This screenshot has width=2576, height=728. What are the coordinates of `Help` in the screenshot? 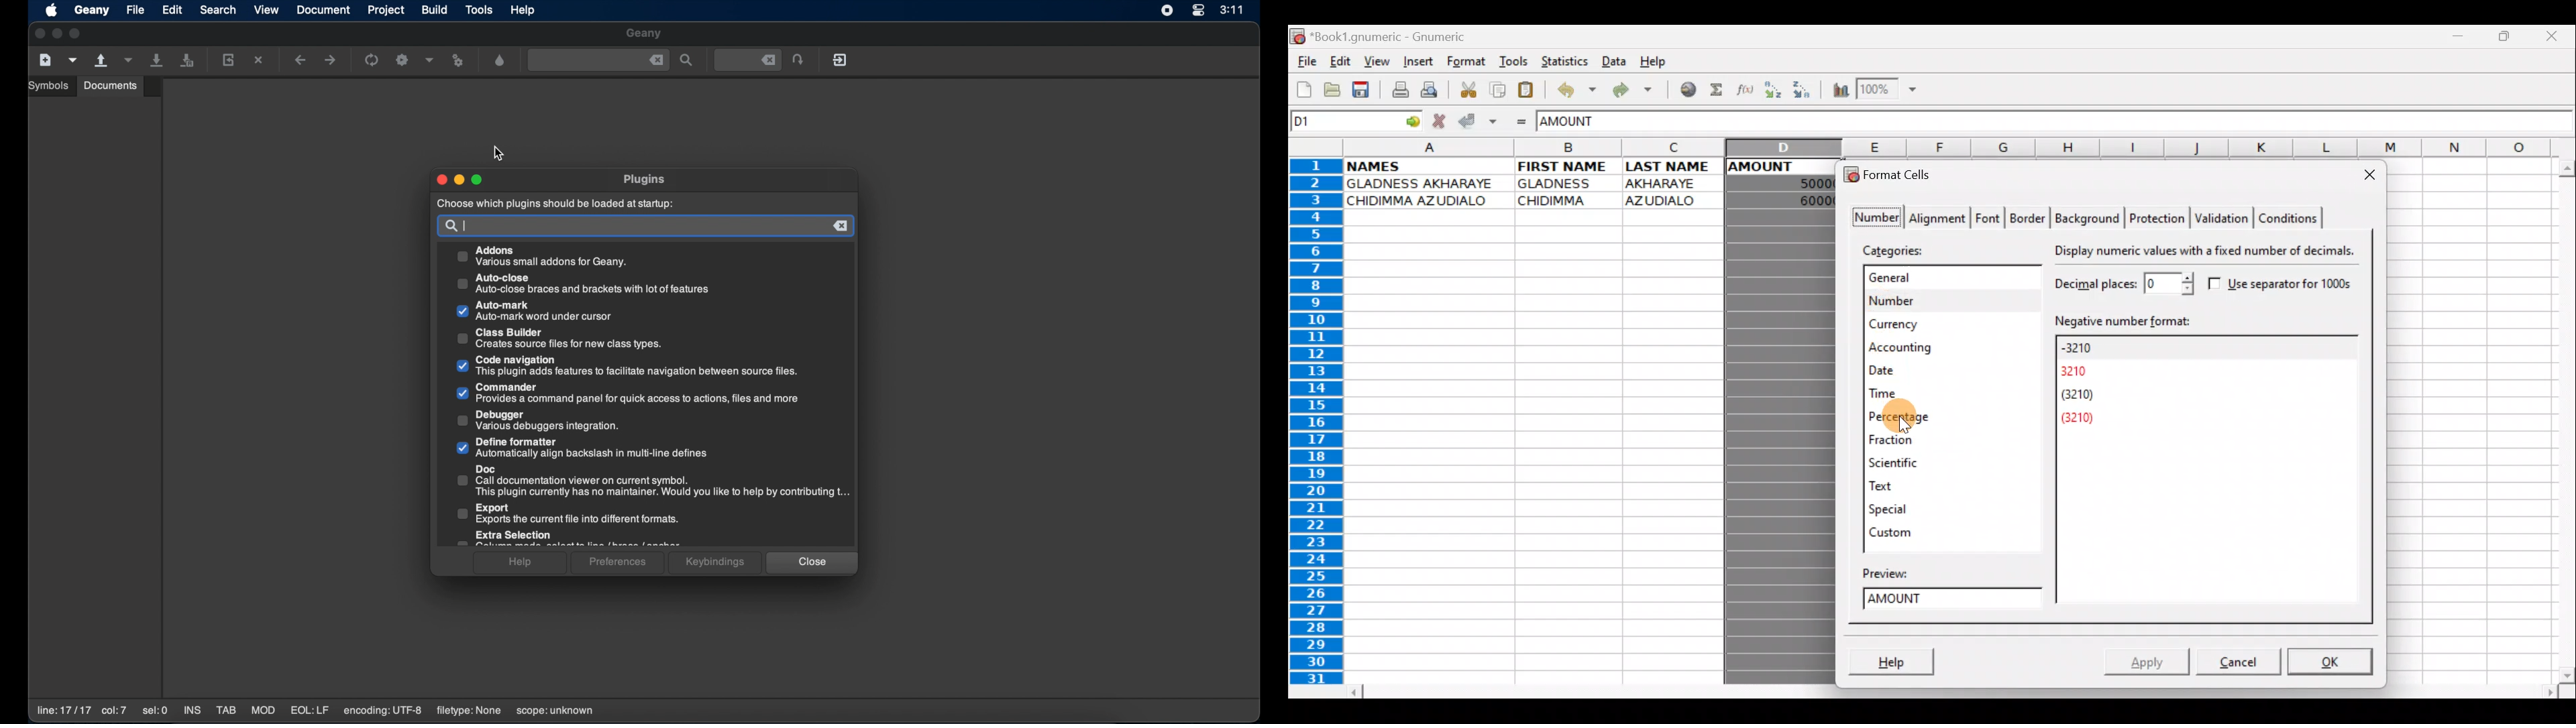 It's located at (1897, 657).